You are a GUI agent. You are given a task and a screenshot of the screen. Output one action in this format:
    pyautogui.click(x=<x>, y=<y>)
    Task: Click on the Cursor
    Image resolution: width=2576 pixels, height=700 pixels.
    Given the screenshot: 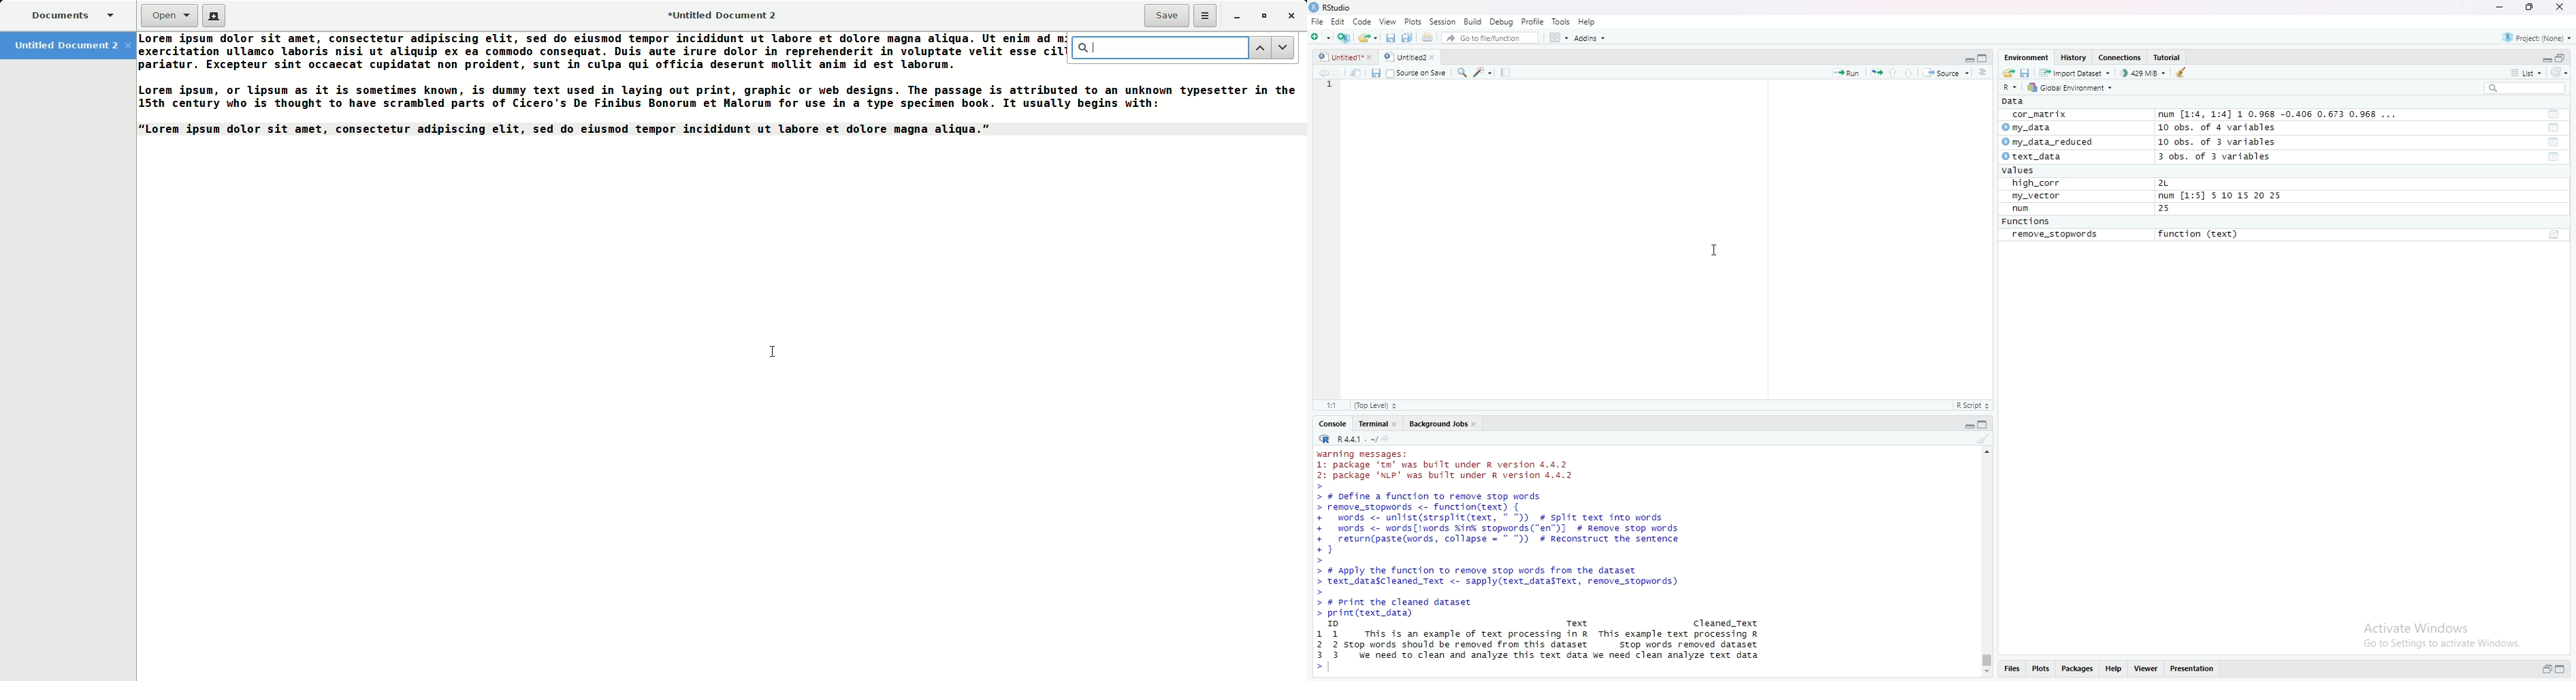 What is the action you would take?
    pyautogui.click(x=1716, y=249)
    